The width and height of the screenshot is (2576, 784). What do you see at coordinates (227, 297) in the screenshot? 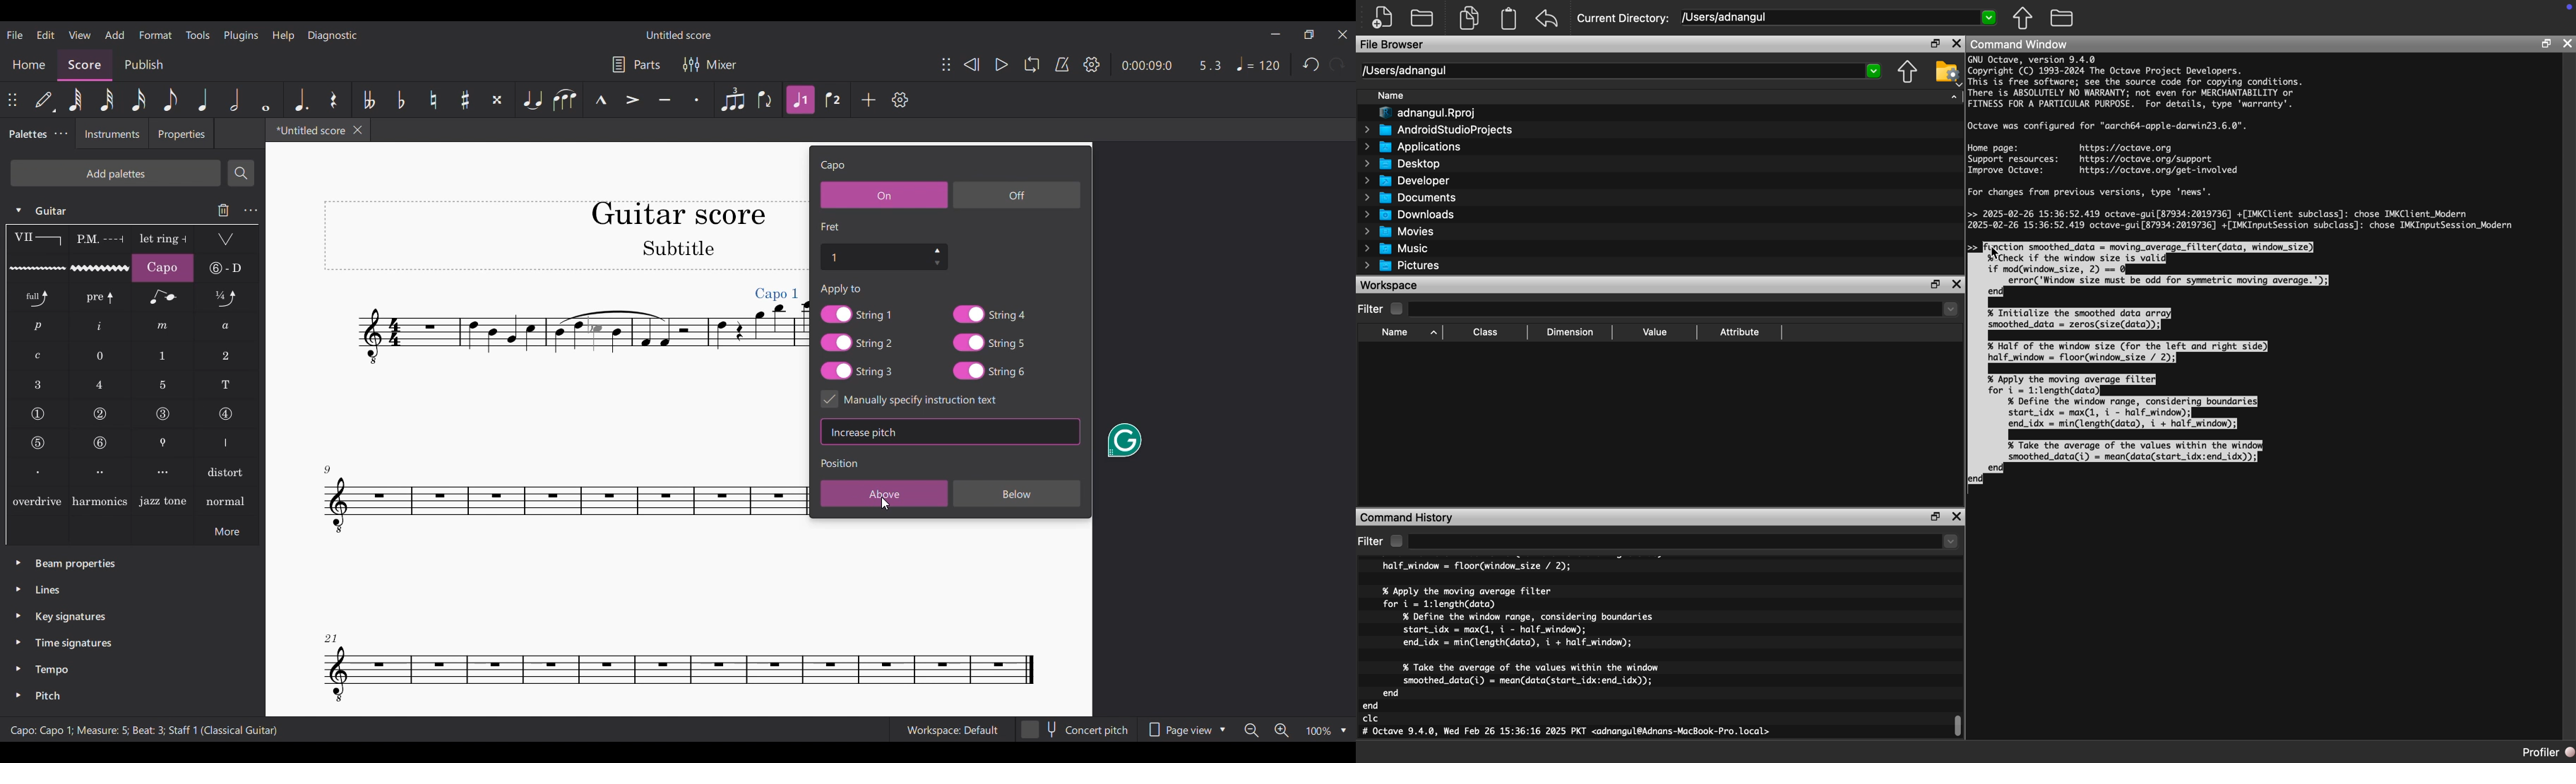
I see `Slight bend` at bounding box center [227, 297].